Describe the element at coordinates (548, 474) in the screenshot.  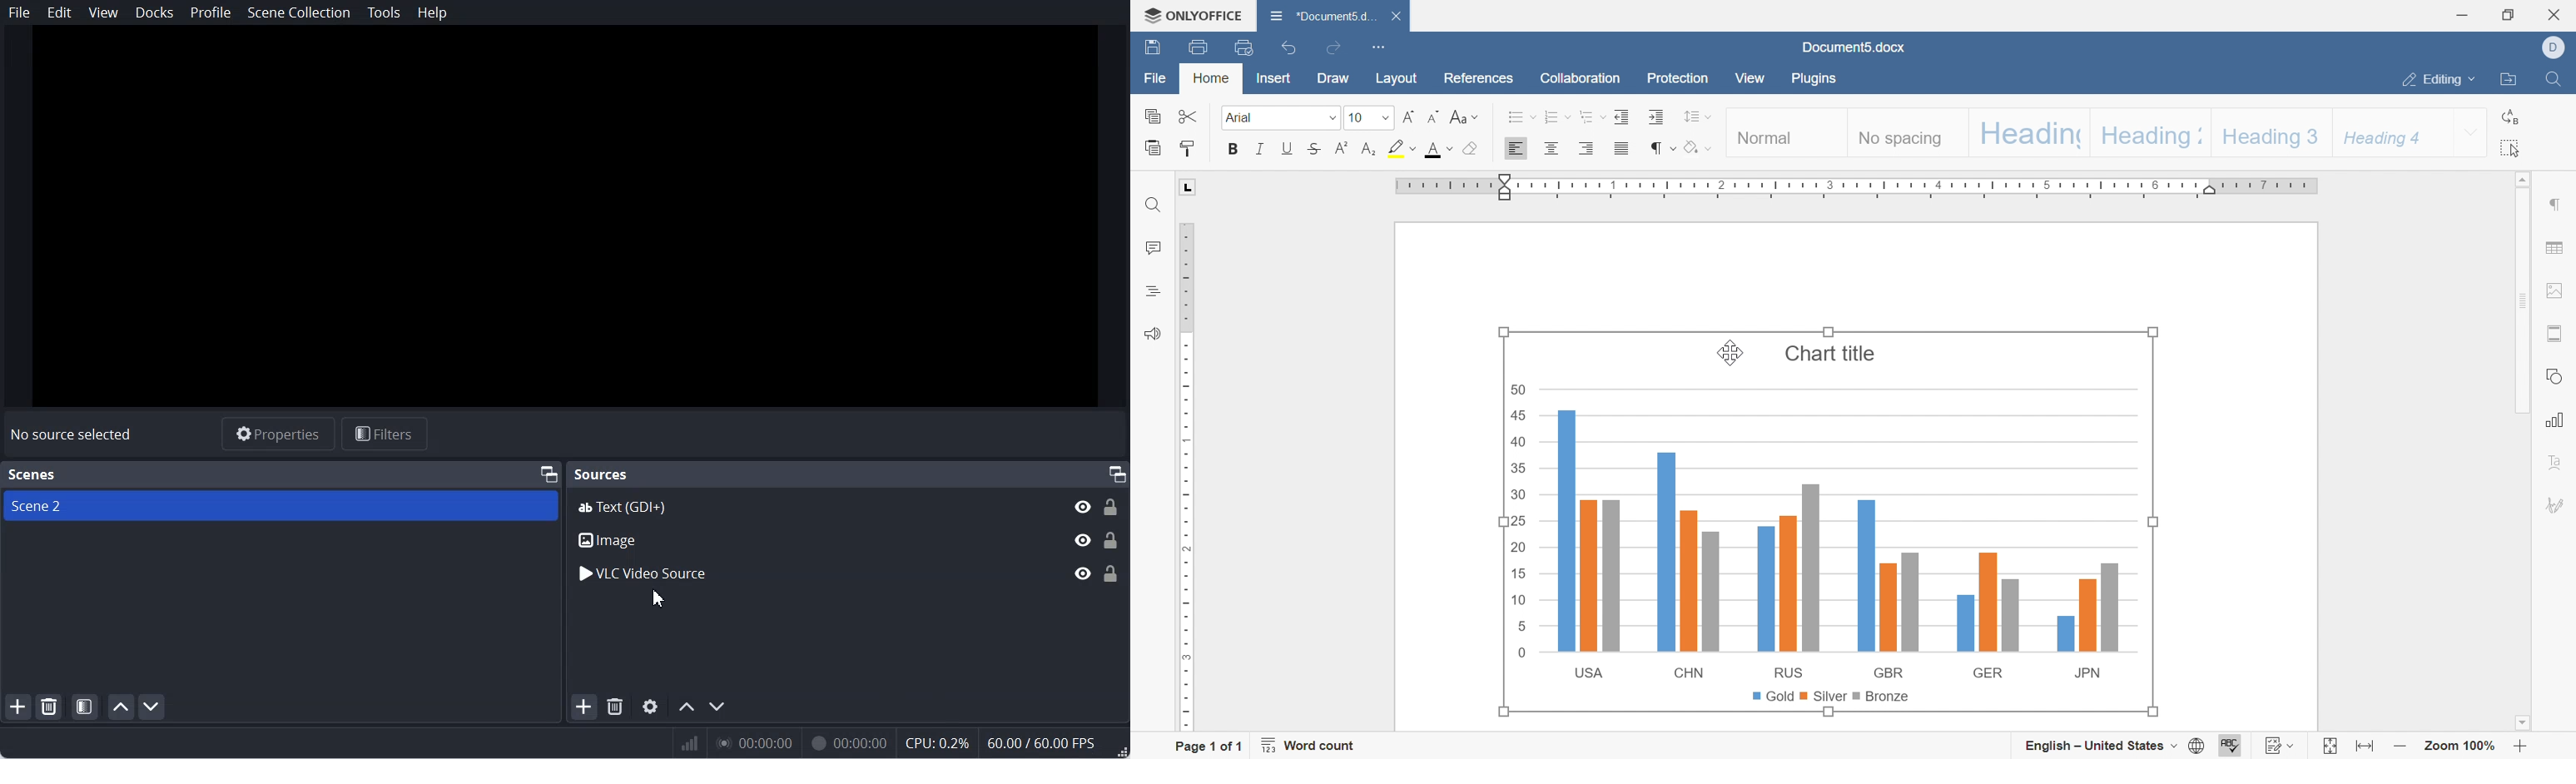
I see `Maximize` at that location.